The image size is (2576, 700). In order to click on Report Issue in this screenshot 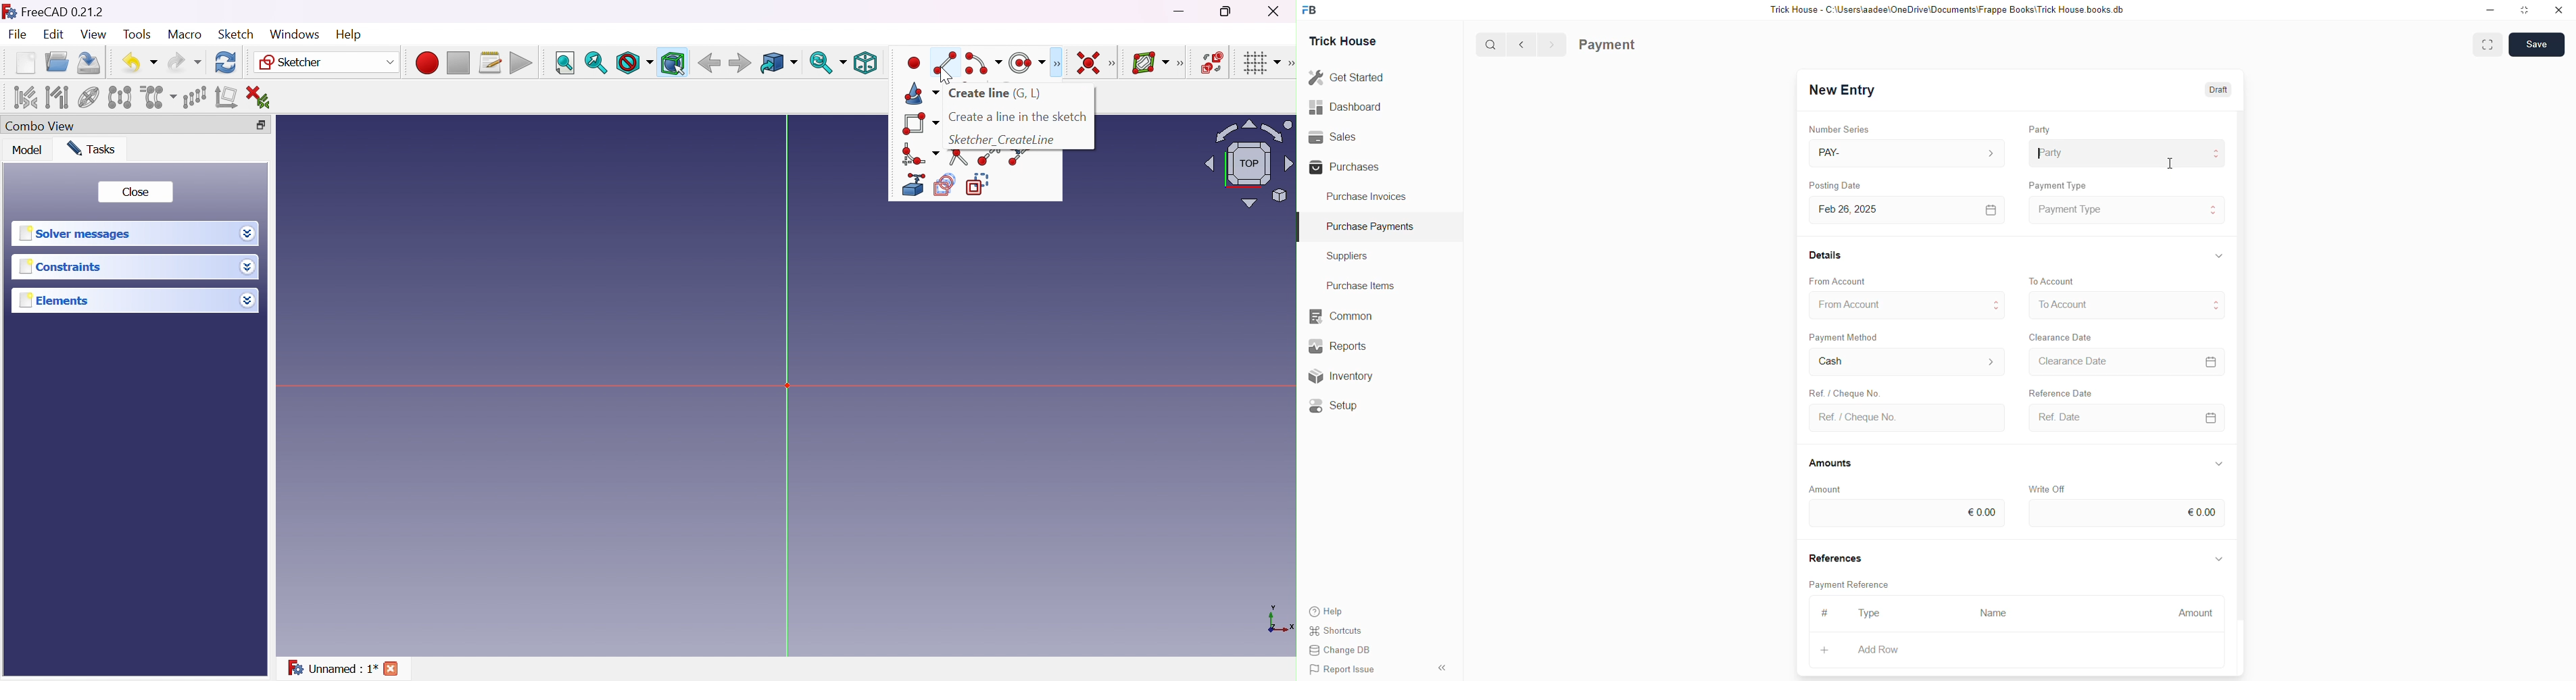, I will do `click(1340, 668)`.